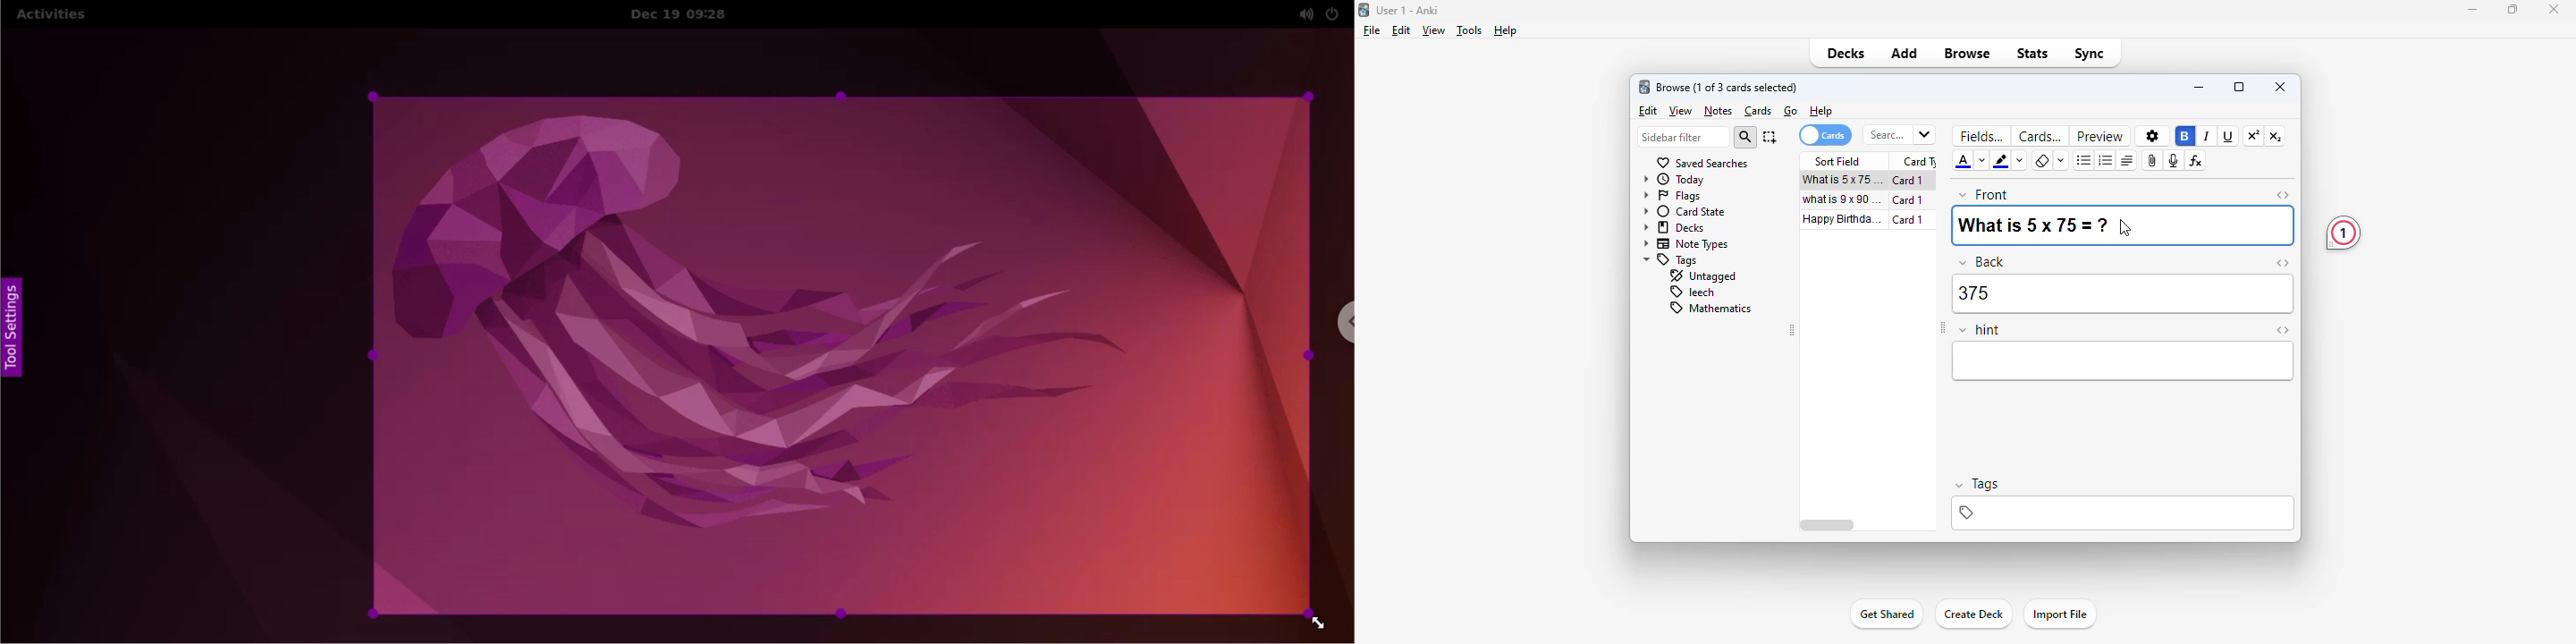 Image resolution: width=2576 pixels, height=644 pixels. I want to click on toggle sidebar, so click(1942, 328).